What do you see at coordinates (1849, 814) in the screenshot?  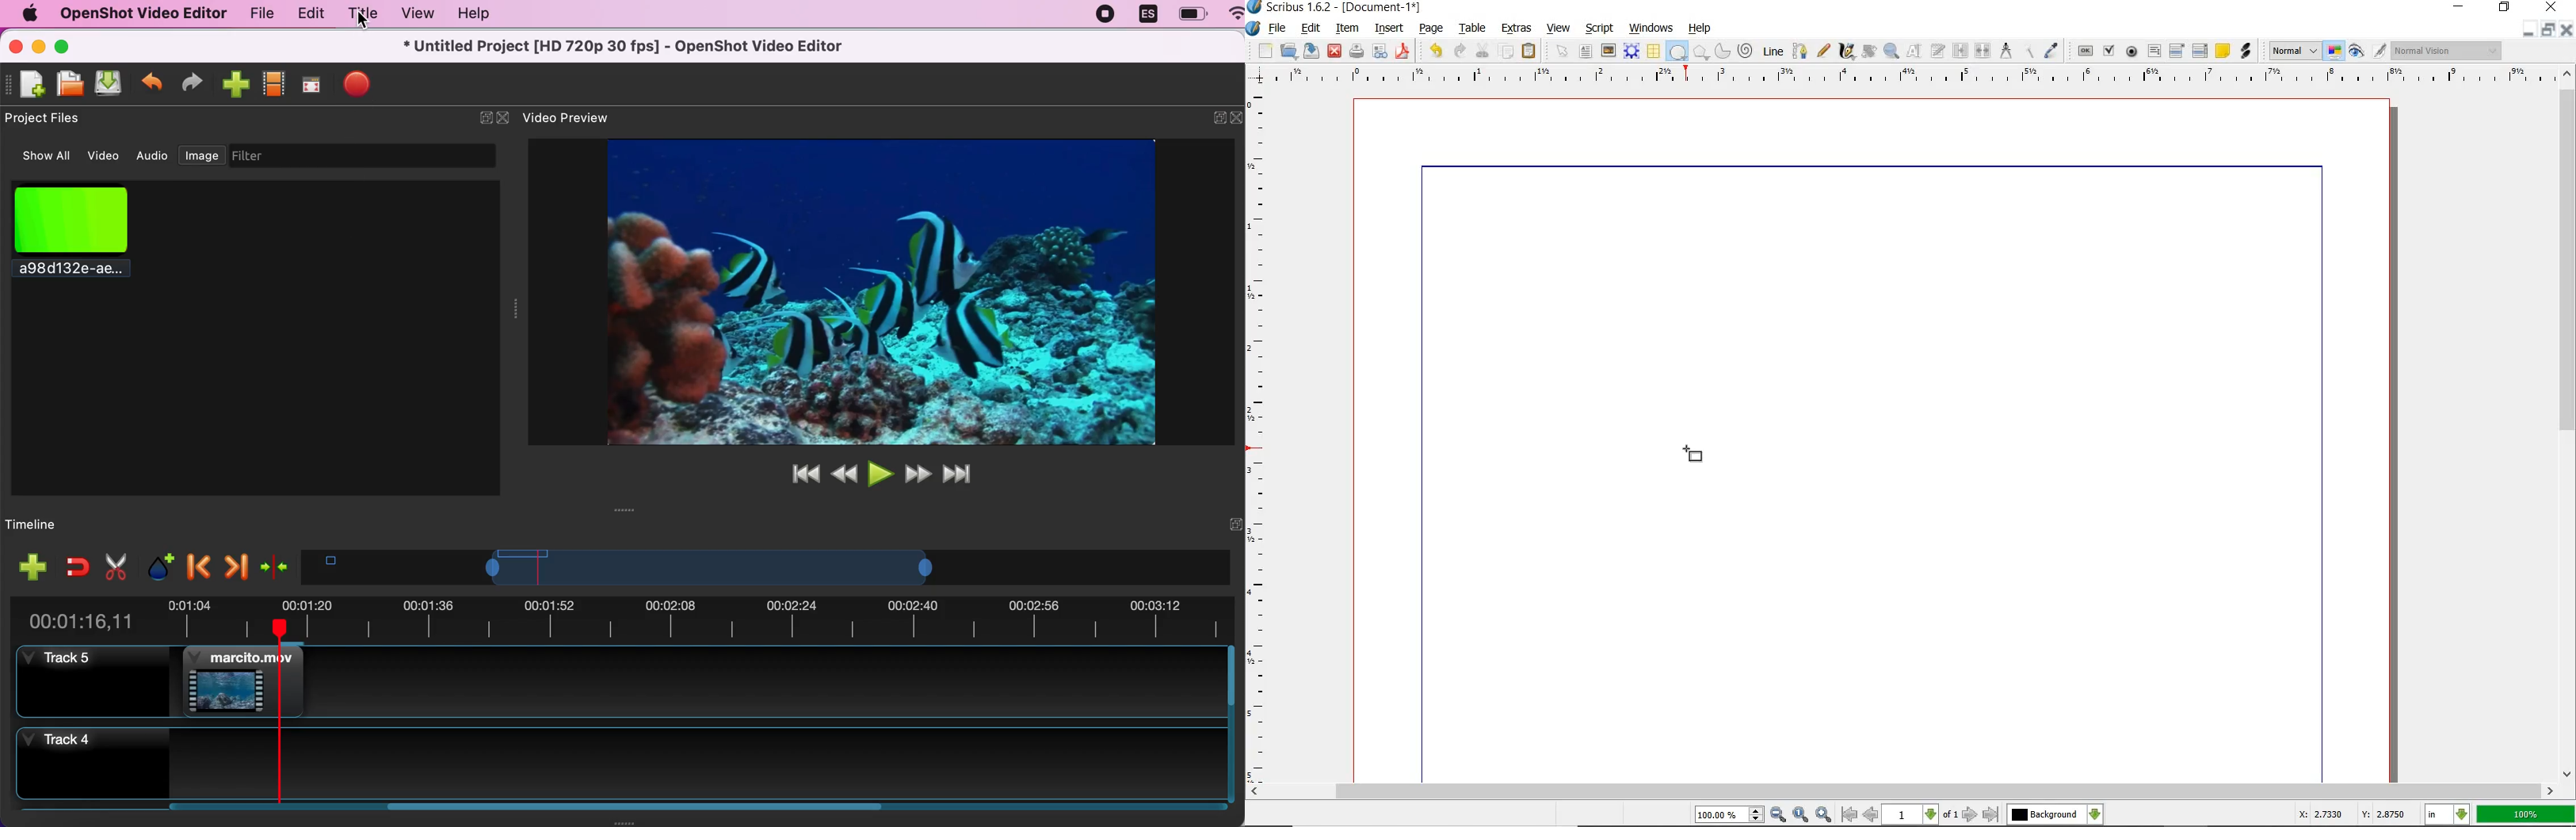 I see `first` at bounding box center [1849, 814].